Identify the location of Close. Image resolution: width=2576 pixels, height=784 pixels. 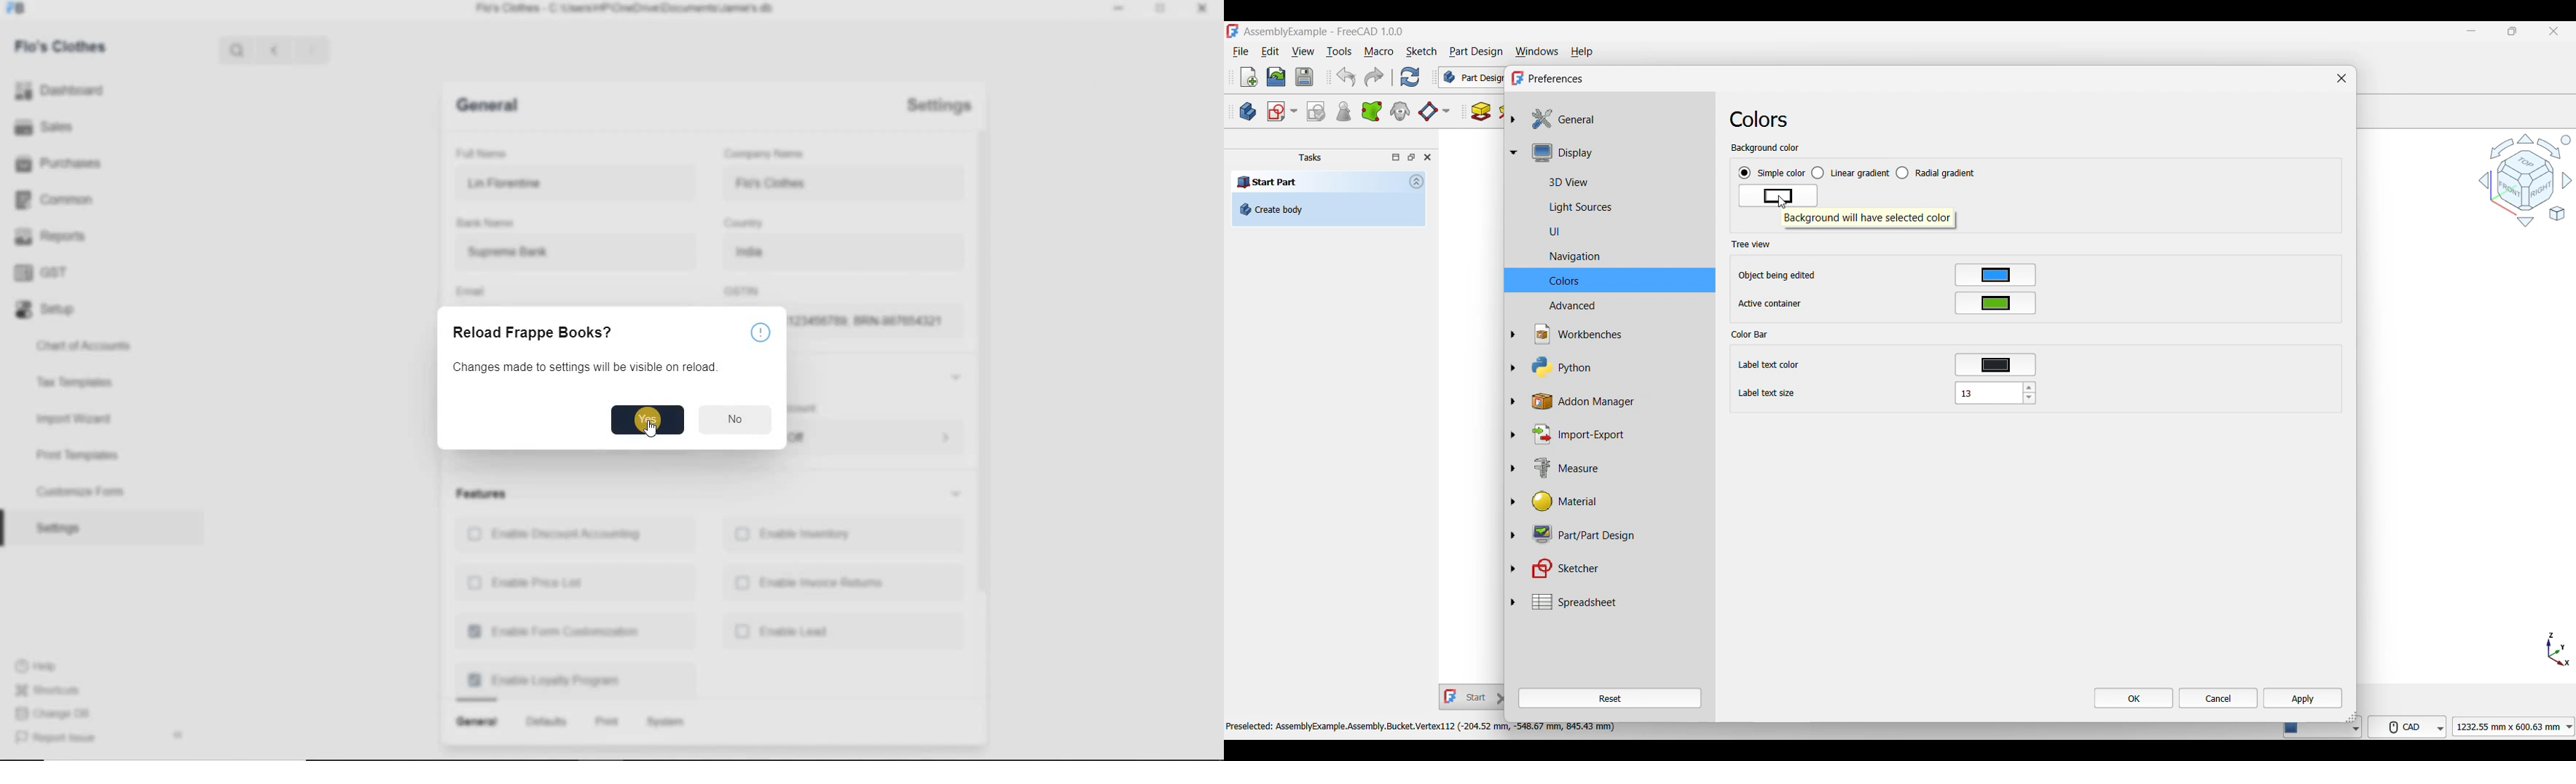
(2341, 78).